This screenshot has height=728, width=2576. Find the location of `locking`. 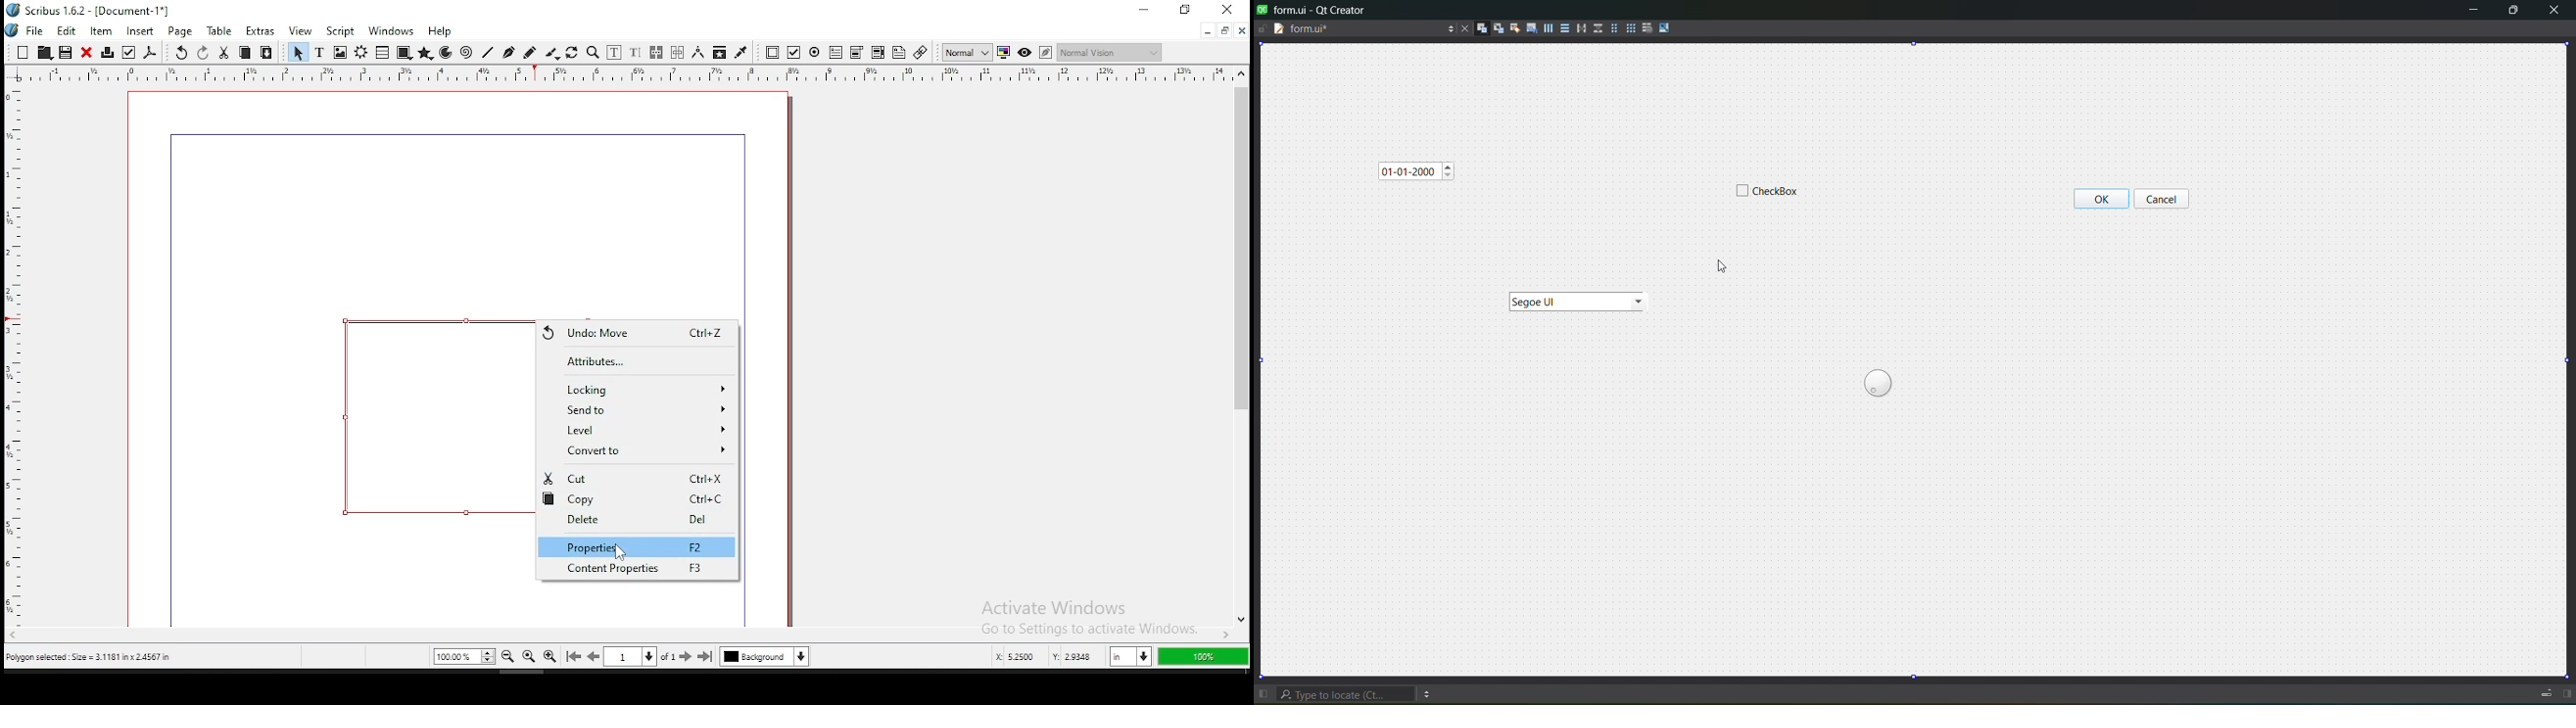

locking is located at coordinates (641, 388).